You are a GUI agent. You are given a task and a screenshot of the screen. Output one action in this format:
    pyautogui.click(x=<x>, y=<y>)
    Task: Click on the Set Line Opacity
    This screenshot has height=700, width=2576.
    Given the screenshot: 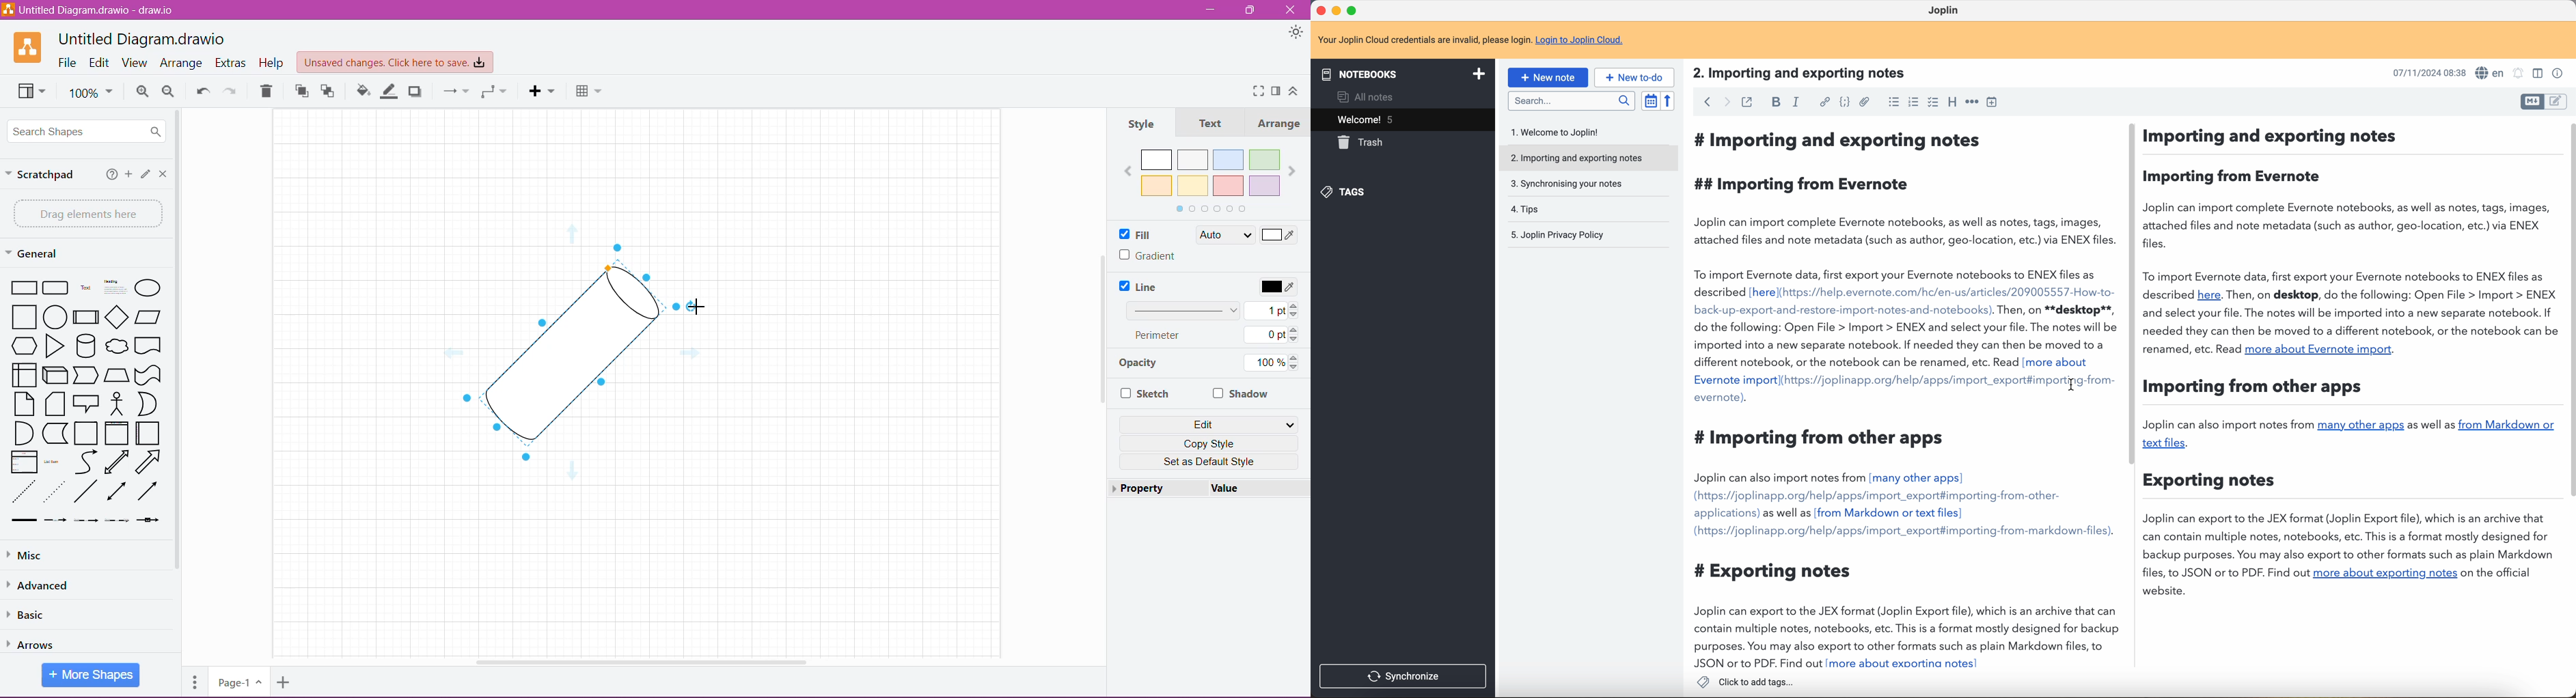 What is the action you would take?
    pyautogui.click(x=1207, y=365)
    